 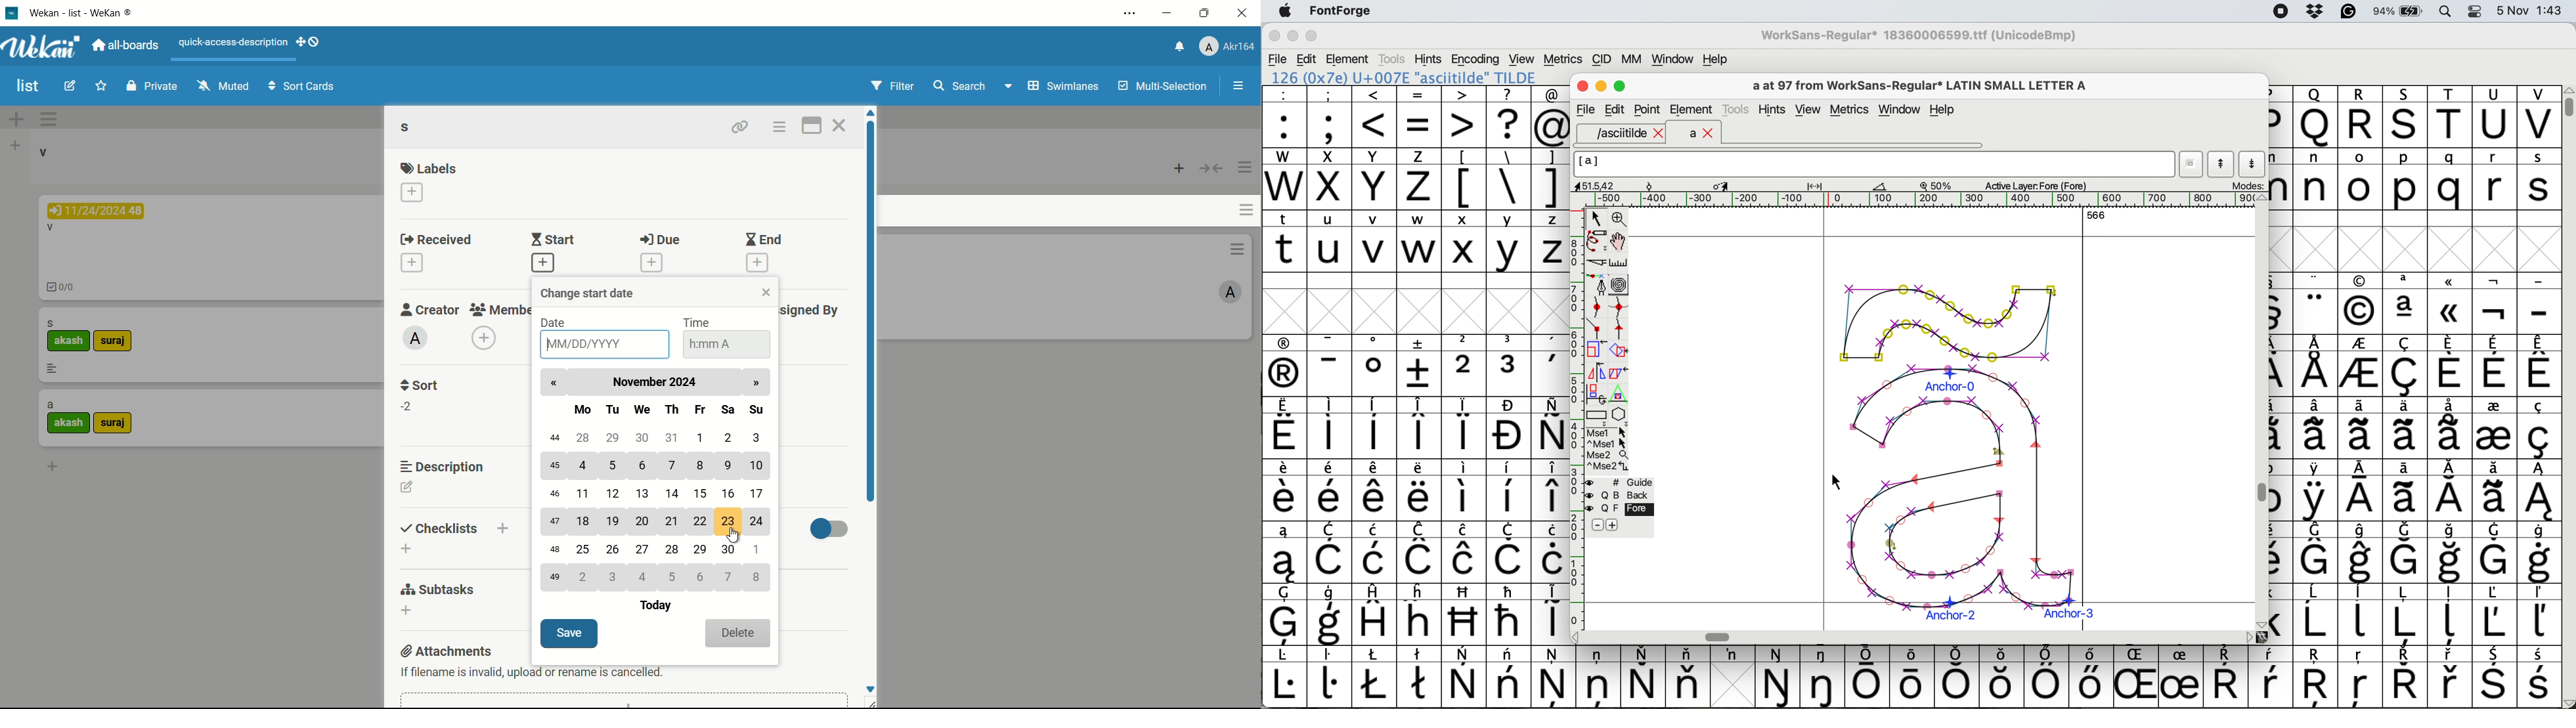 What do you see at coordinates (420, 385) in the screenshot?
I see `sort` at bounding box center [420, 385].